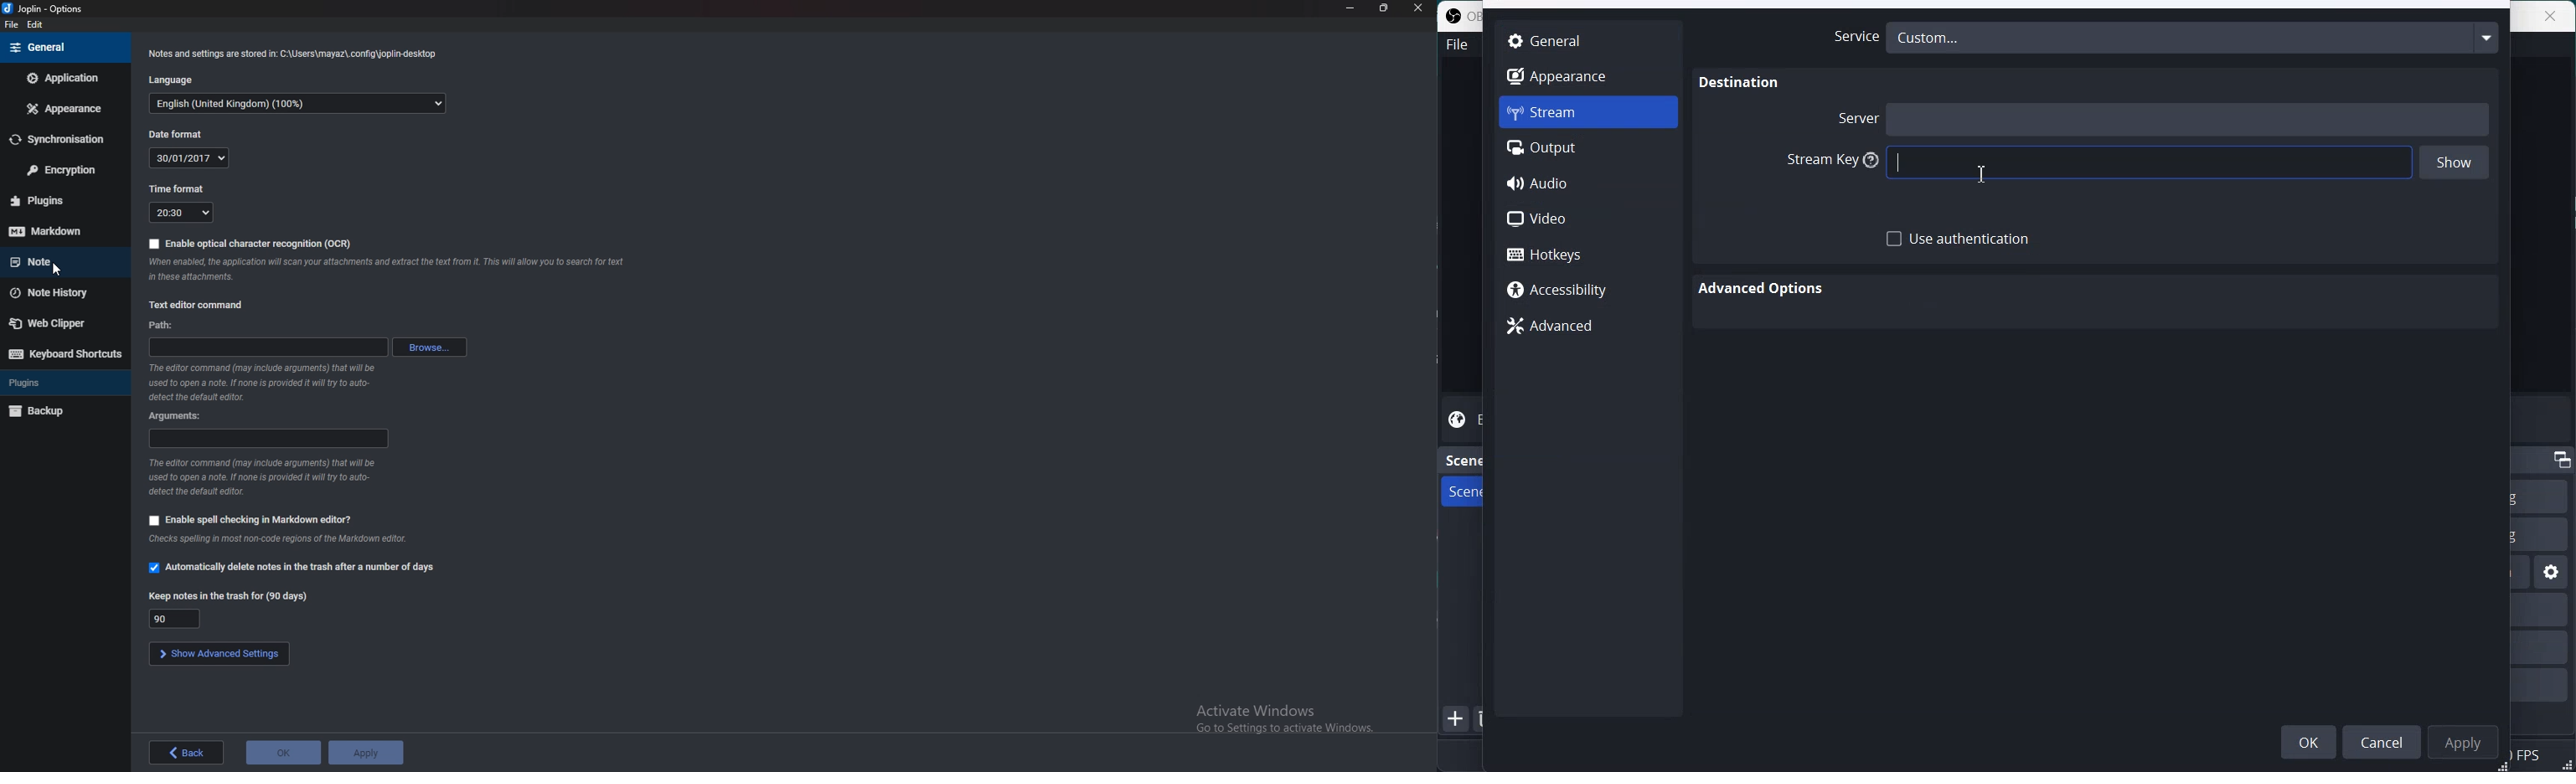  I want to click on Apply, so click(2466, 741).